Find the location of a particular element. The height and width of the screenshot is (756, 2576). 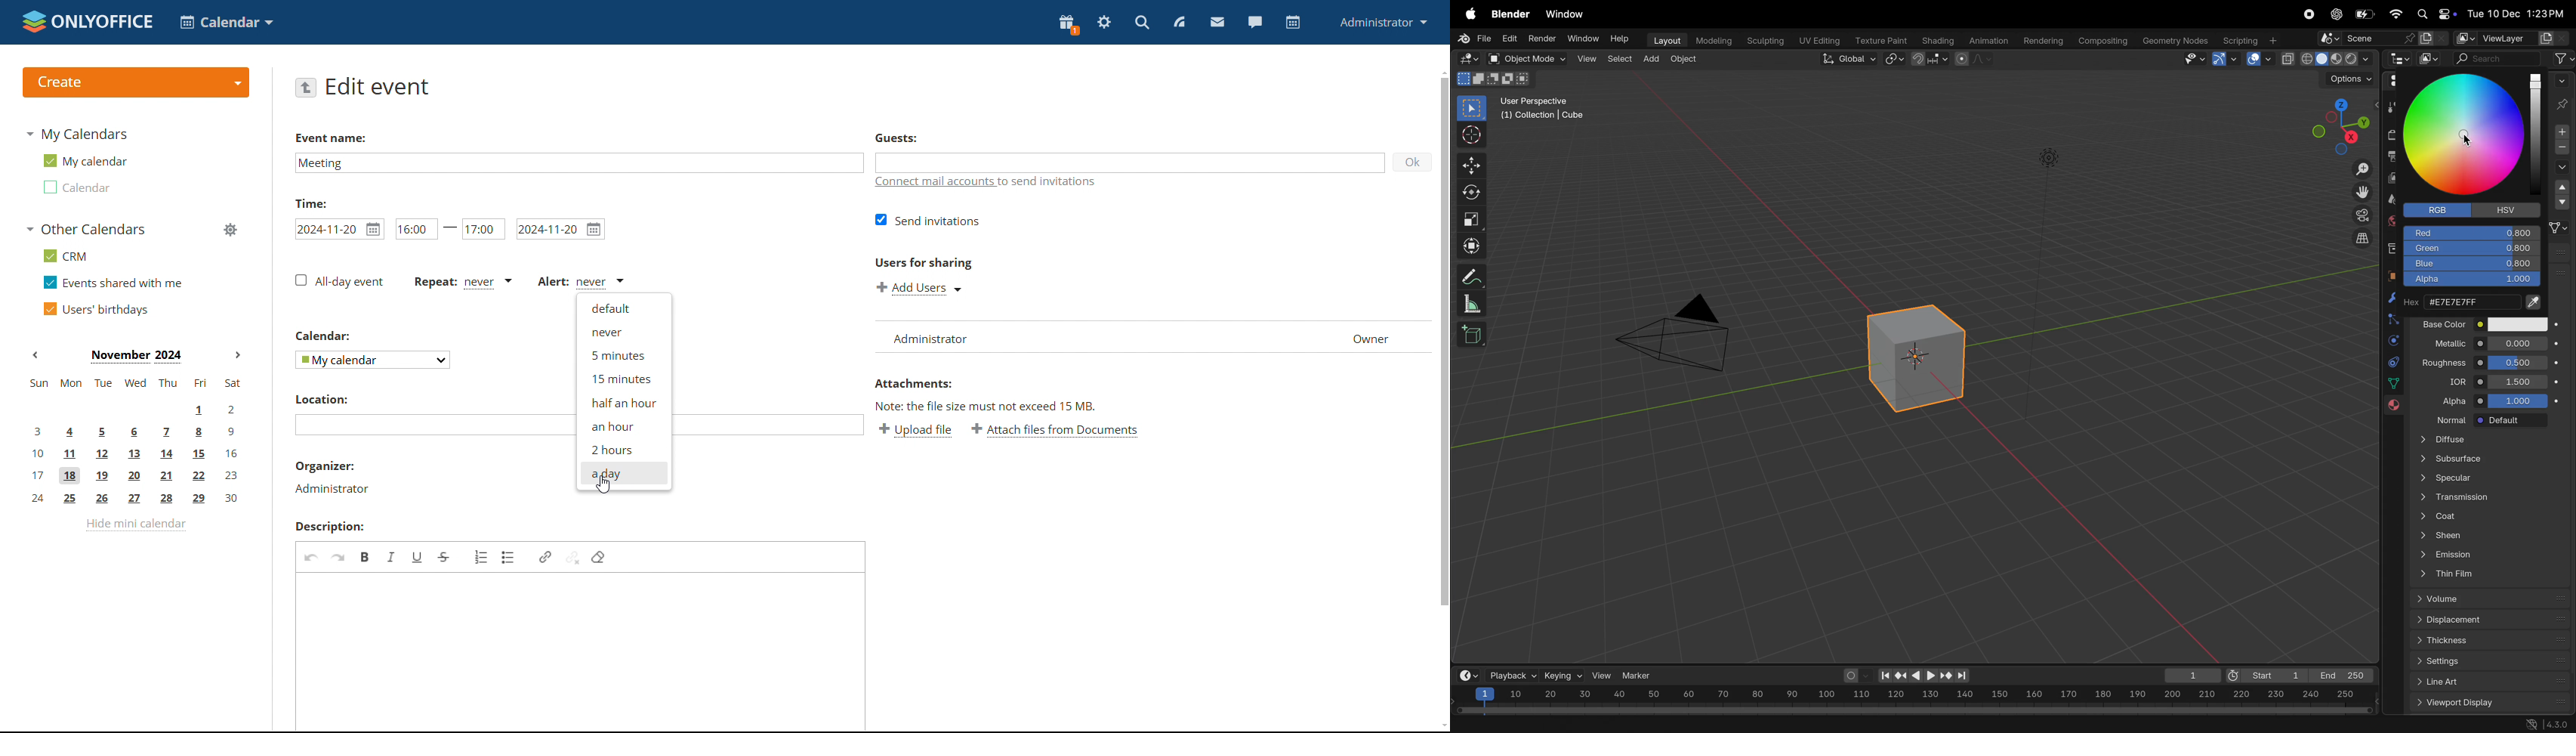

show gimzo is located at coordinates (2227, 59).